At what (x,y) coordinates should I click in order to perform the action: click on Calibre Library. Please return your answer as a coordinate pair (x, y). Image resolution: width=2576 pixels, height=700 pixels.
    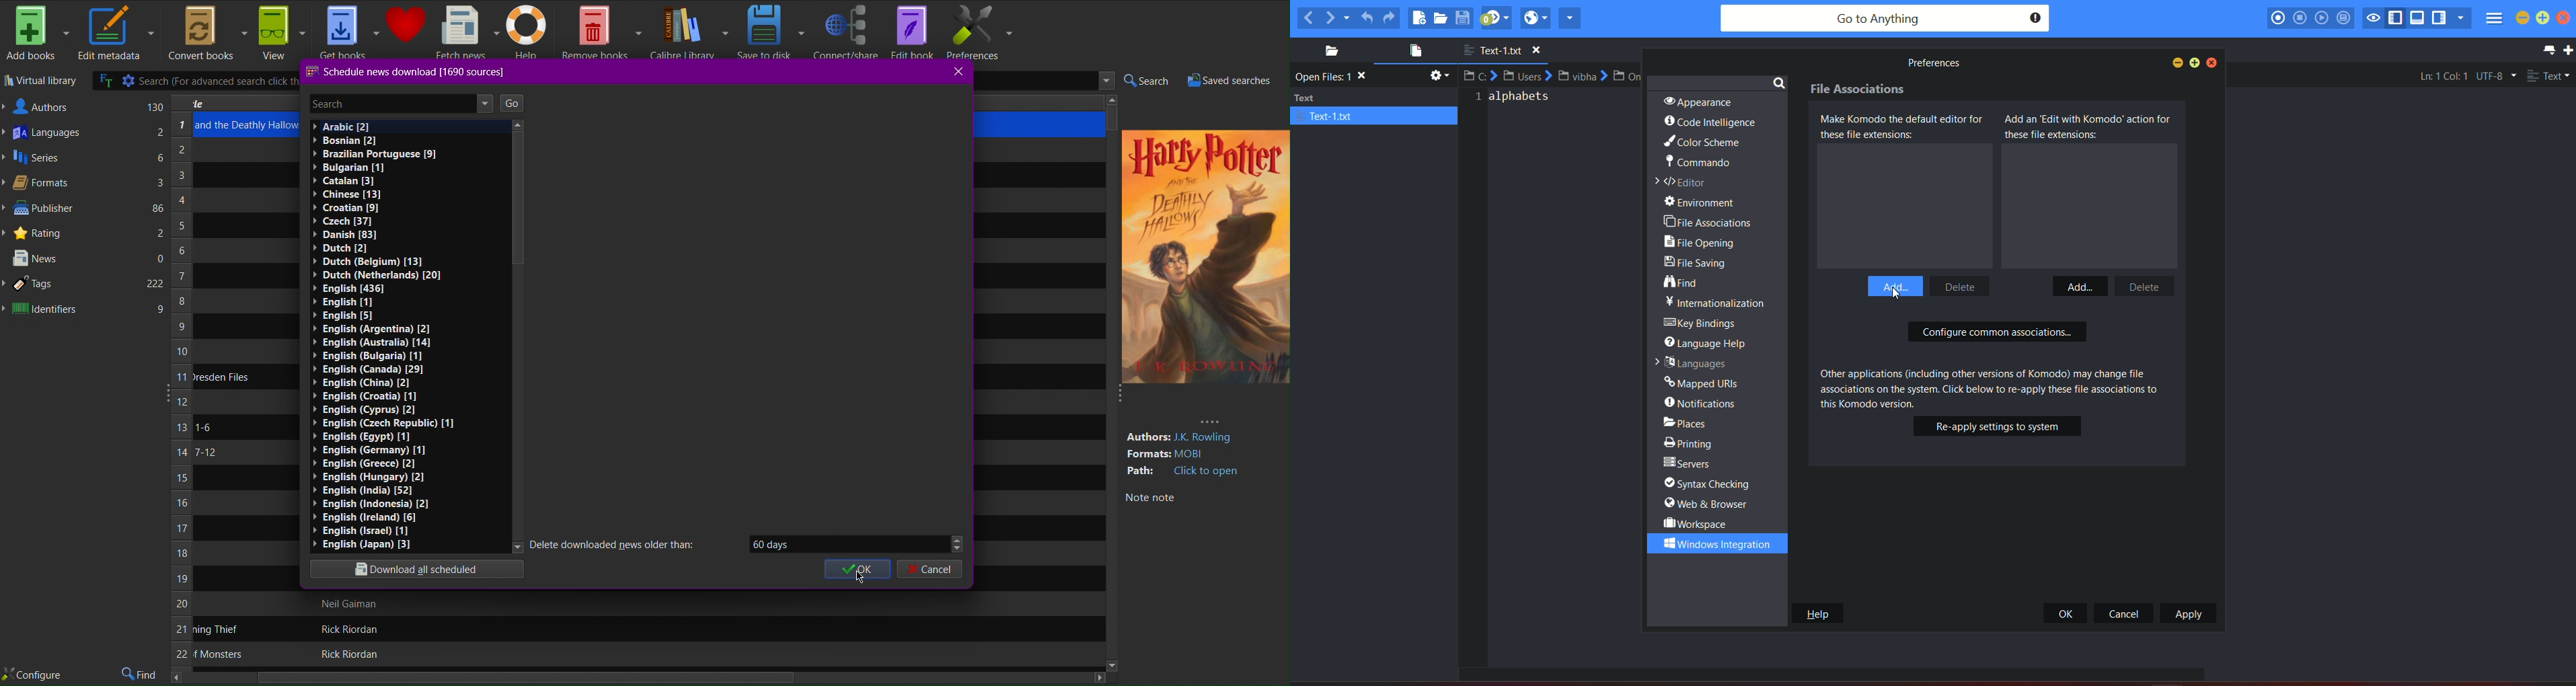
    Looking at the image, I should click on (689, 32).